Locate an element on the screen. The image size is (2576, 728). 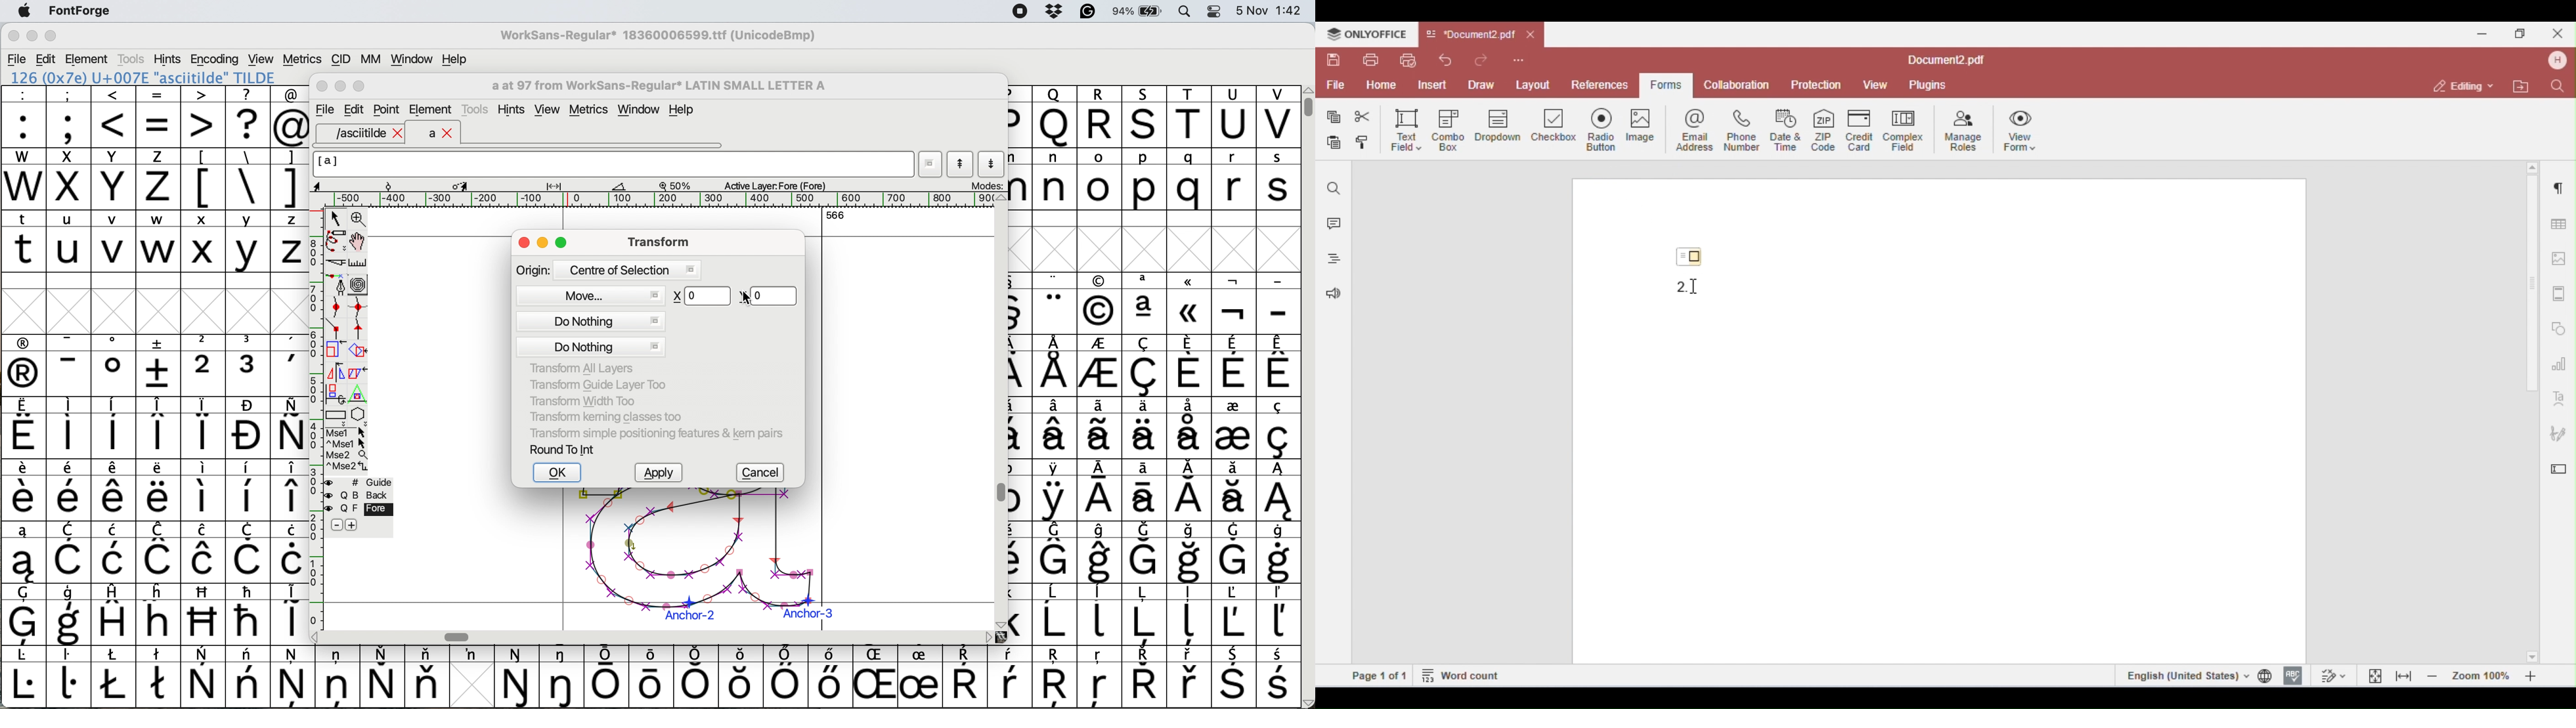
WorkSans-Regular 18360006599.ttf (UnicodeBmp) is located at coordinates (658, 38).